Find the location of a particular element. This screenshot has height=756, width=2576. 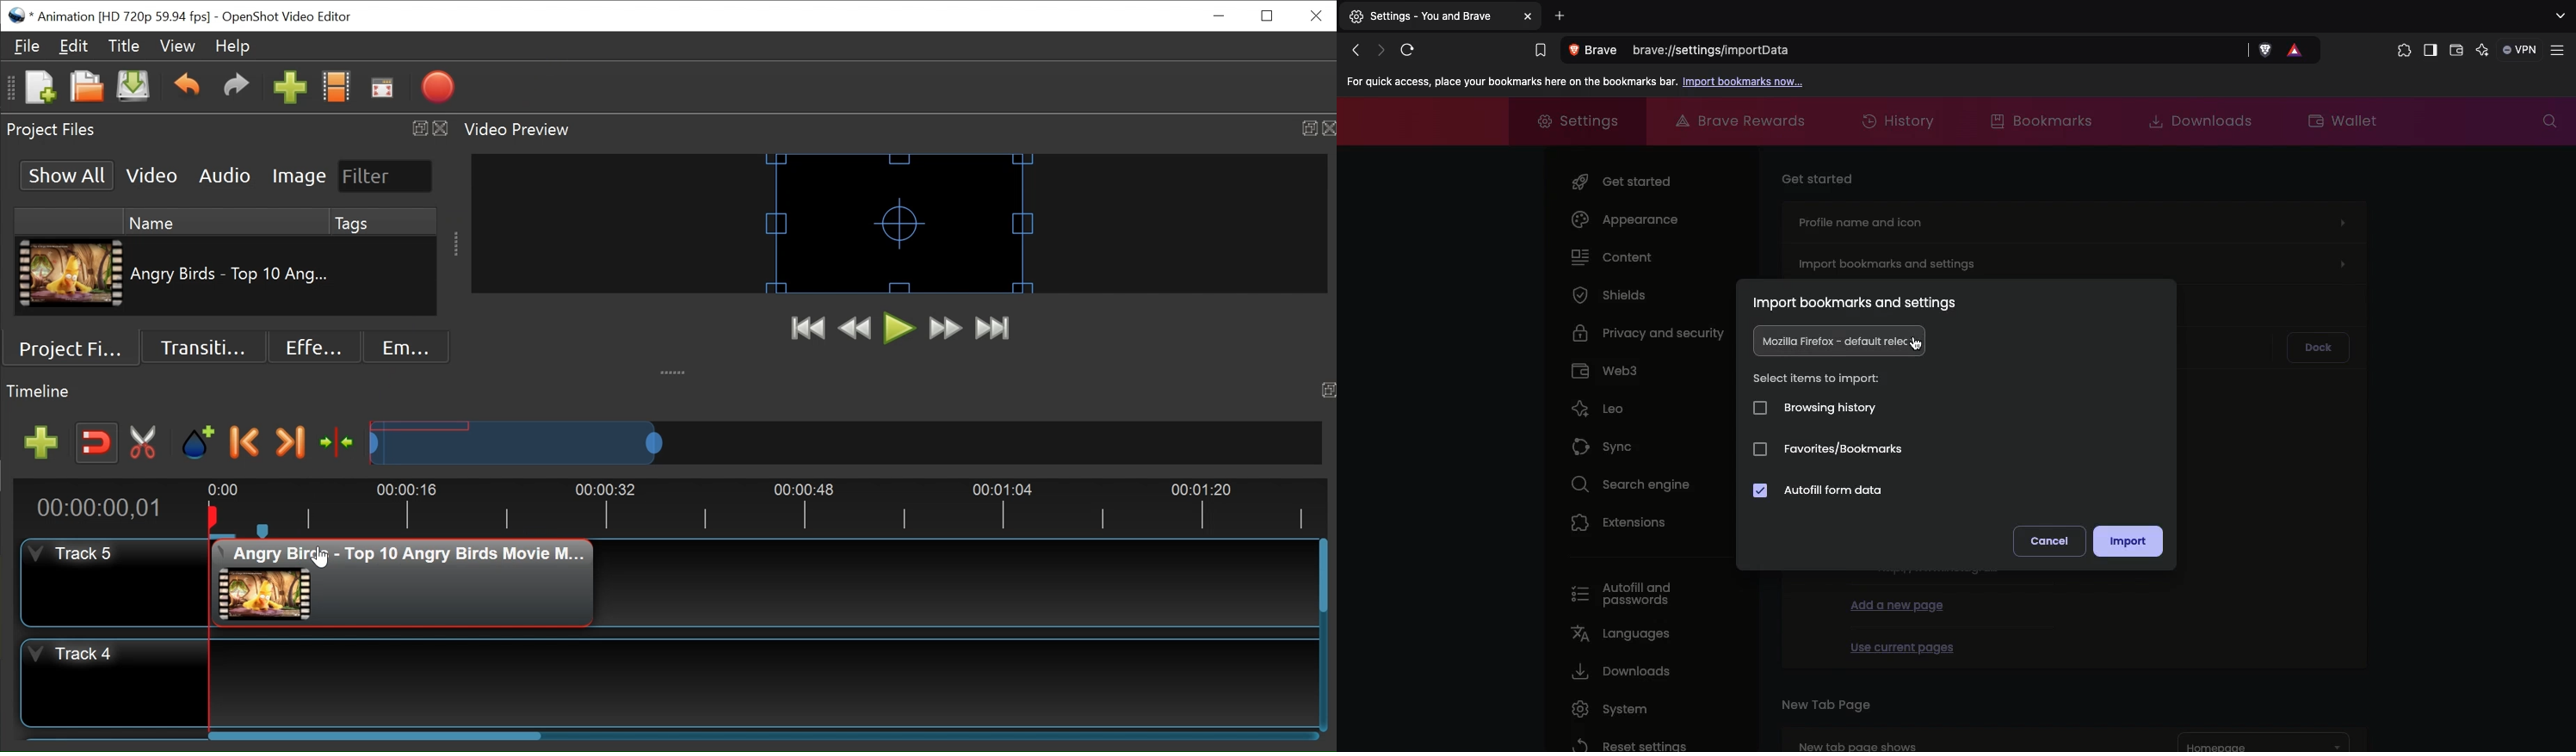

Select items to import is located at coordinates (1814, 379).